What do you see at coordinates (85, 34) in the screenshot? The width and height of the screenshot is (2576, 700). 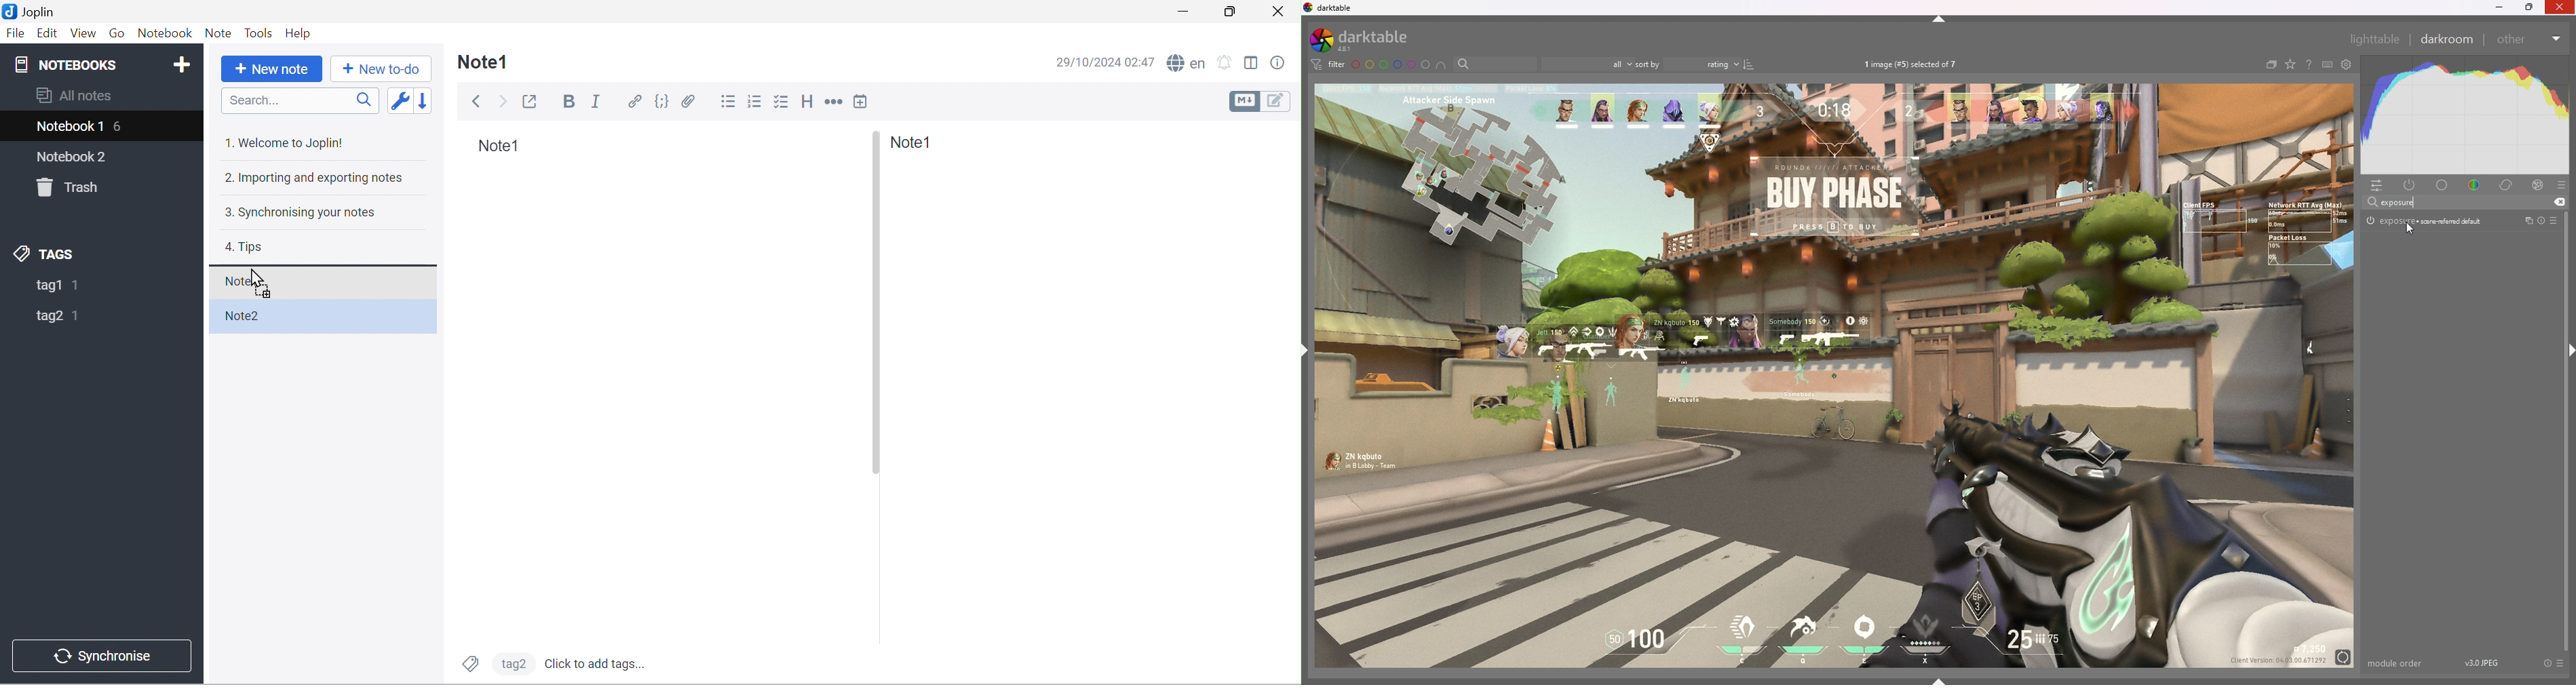 I see `View` at bounding box center [85, 34].